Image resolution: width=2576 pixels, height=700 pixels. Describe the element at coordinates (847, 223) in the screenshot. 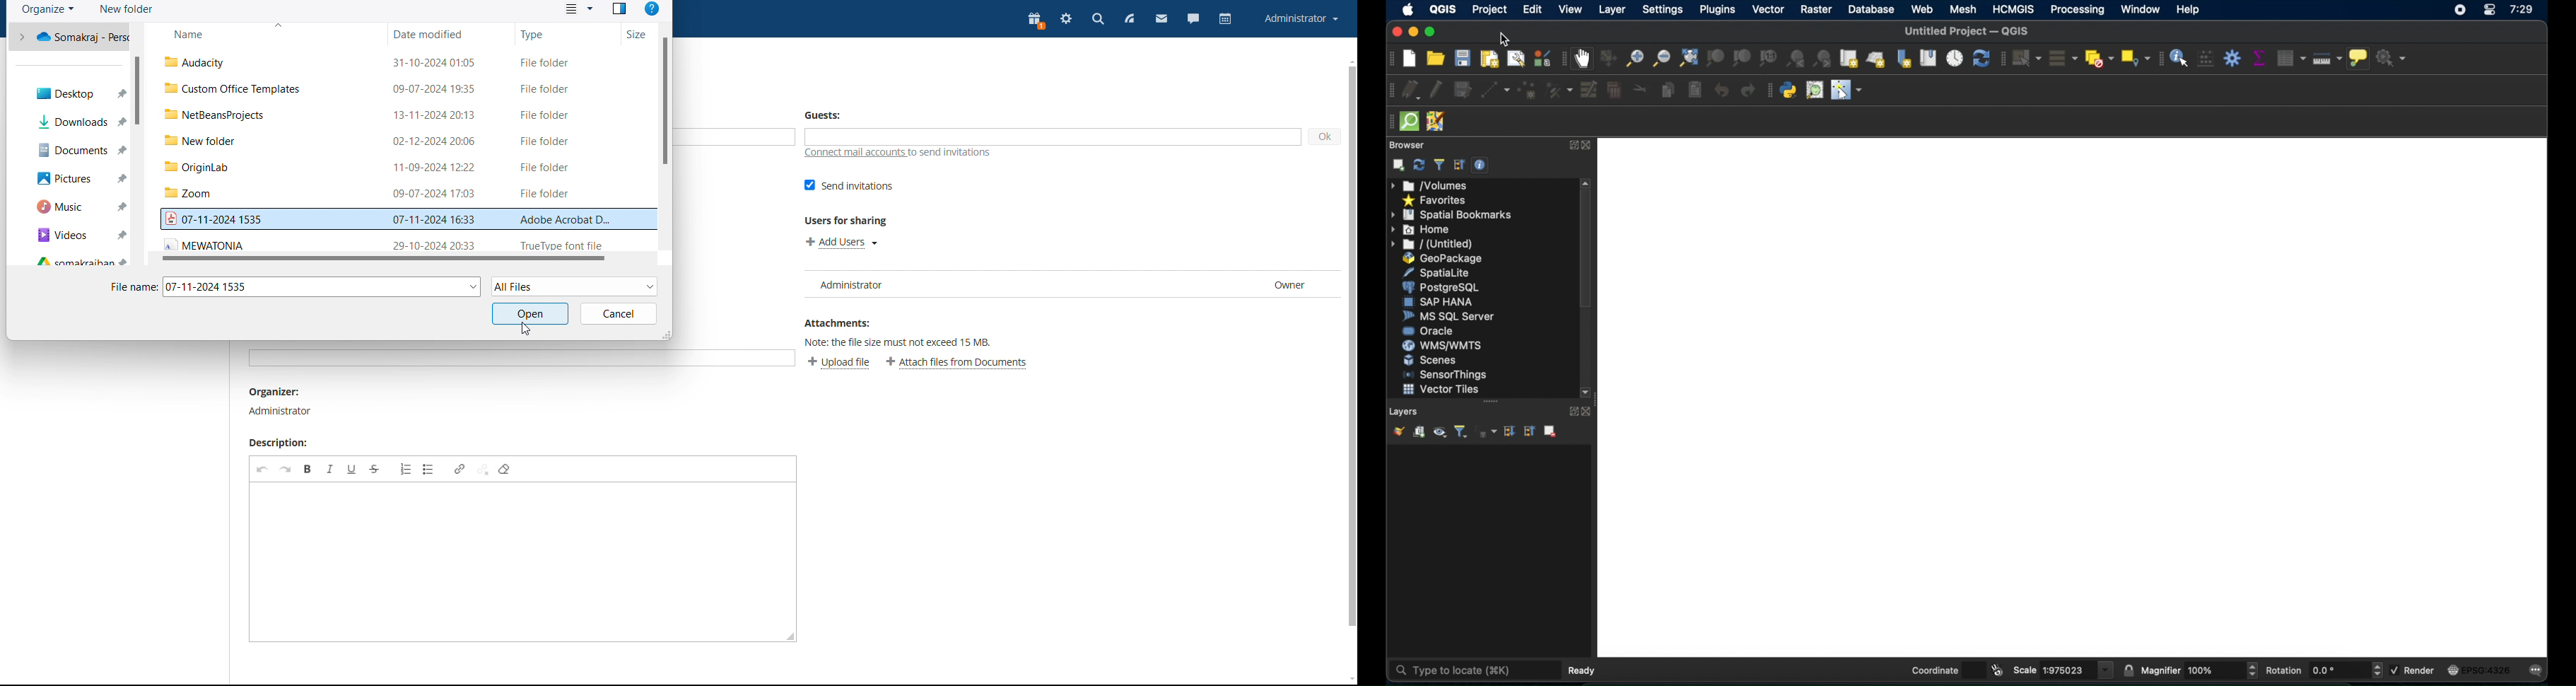

I see `users for sharing ` at that location.